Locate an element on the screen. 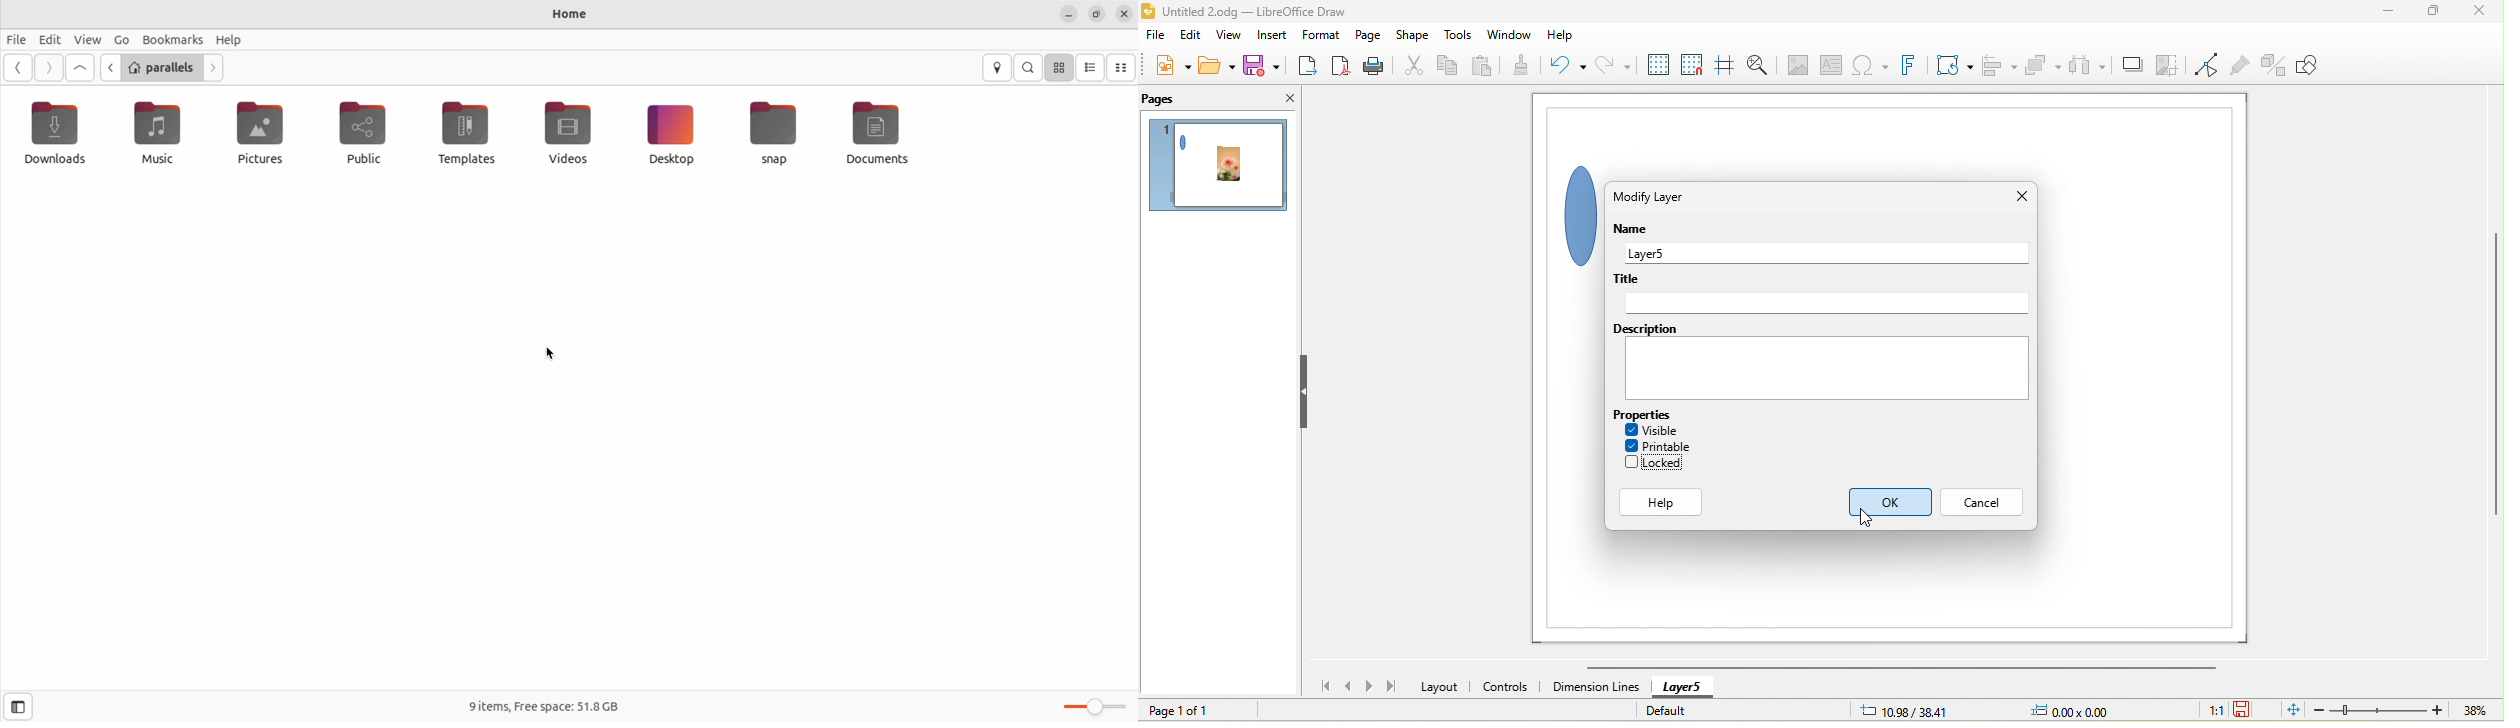 The width and height of the screenshot is (2520, 728). transformation is located at coordinates (1955, 65).